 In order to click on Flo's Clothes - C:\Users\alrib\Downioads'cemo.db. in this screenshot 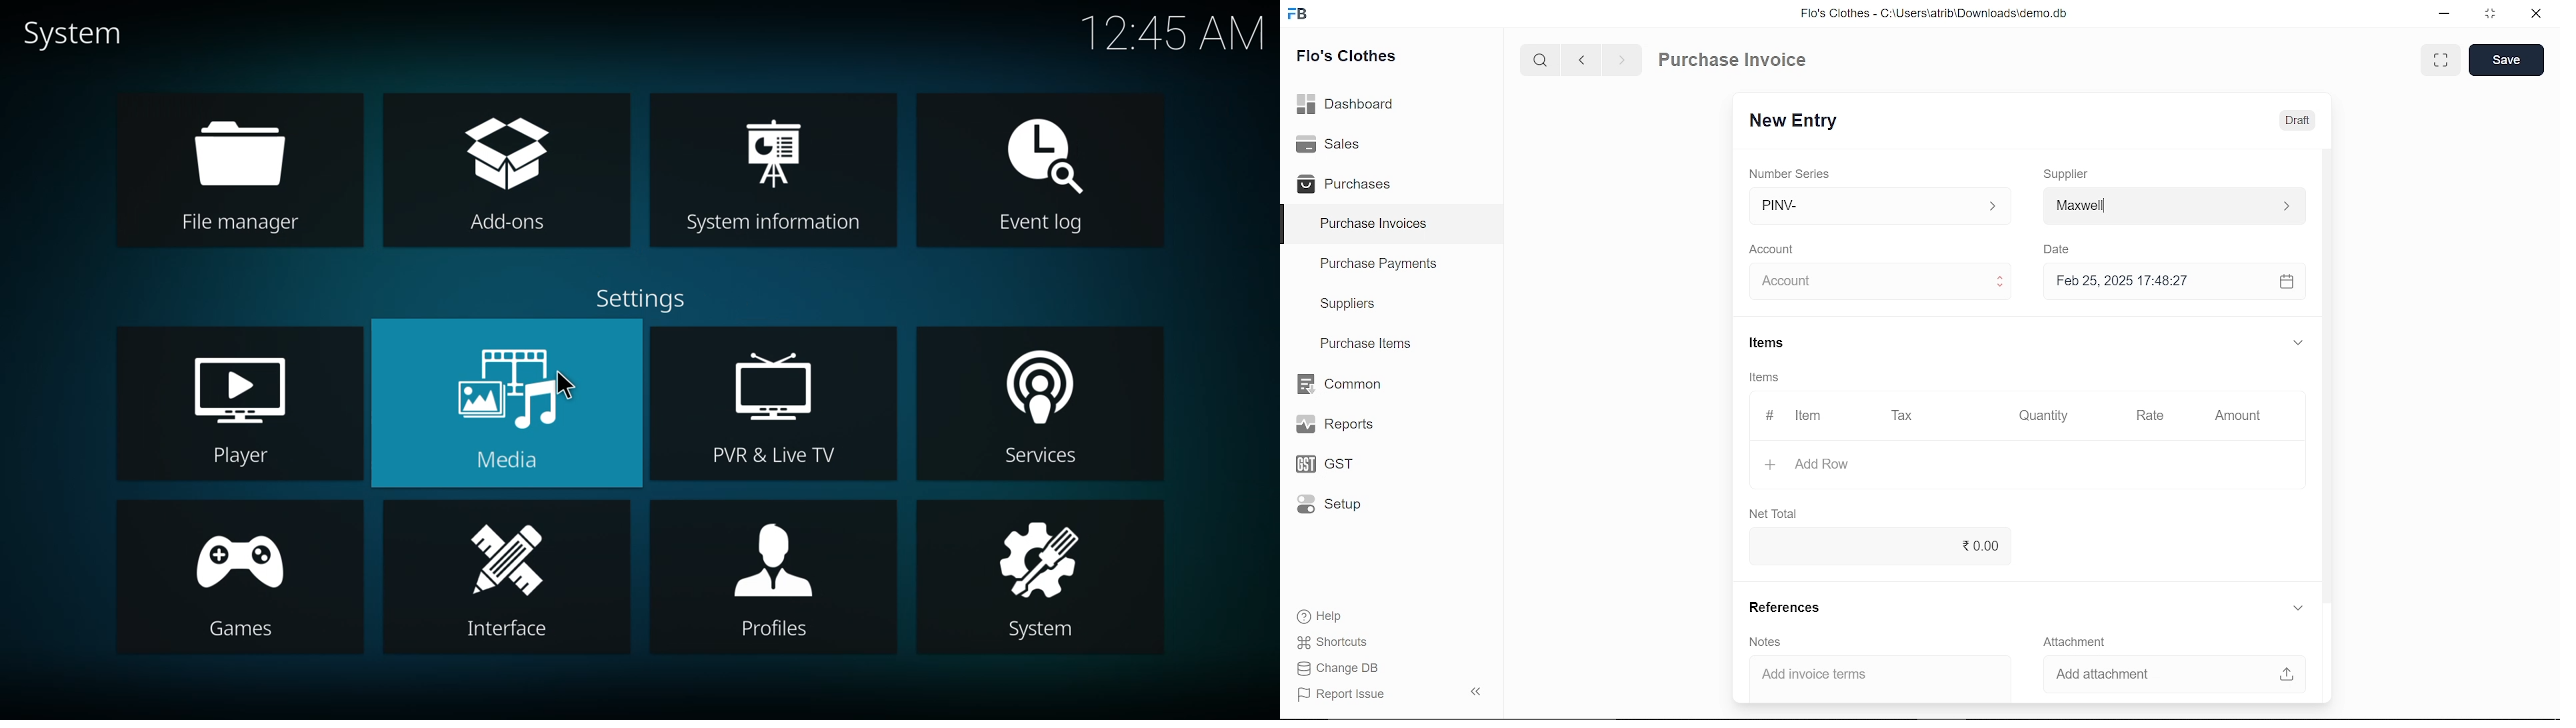, I will do `click(1933, 17)`.